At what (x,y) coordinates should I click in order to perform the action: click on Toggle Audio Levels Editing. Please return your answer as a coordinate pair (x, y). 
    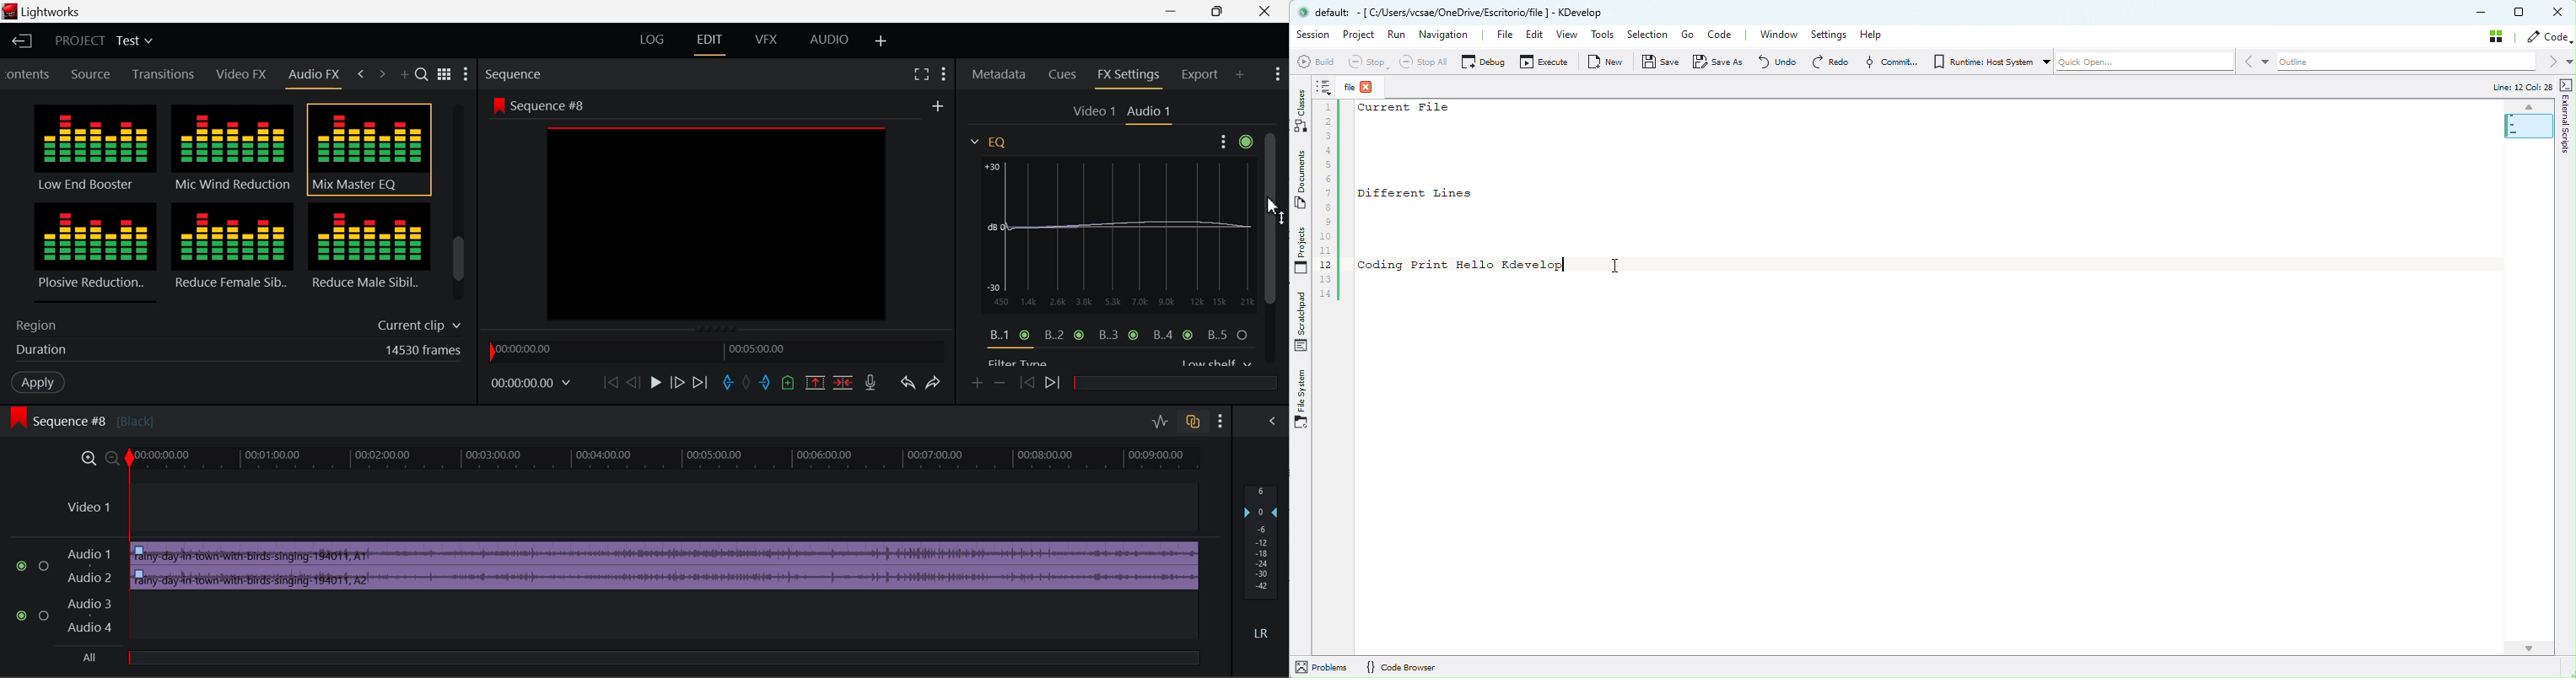
    Looking at the image, I should click on (1162, 422).